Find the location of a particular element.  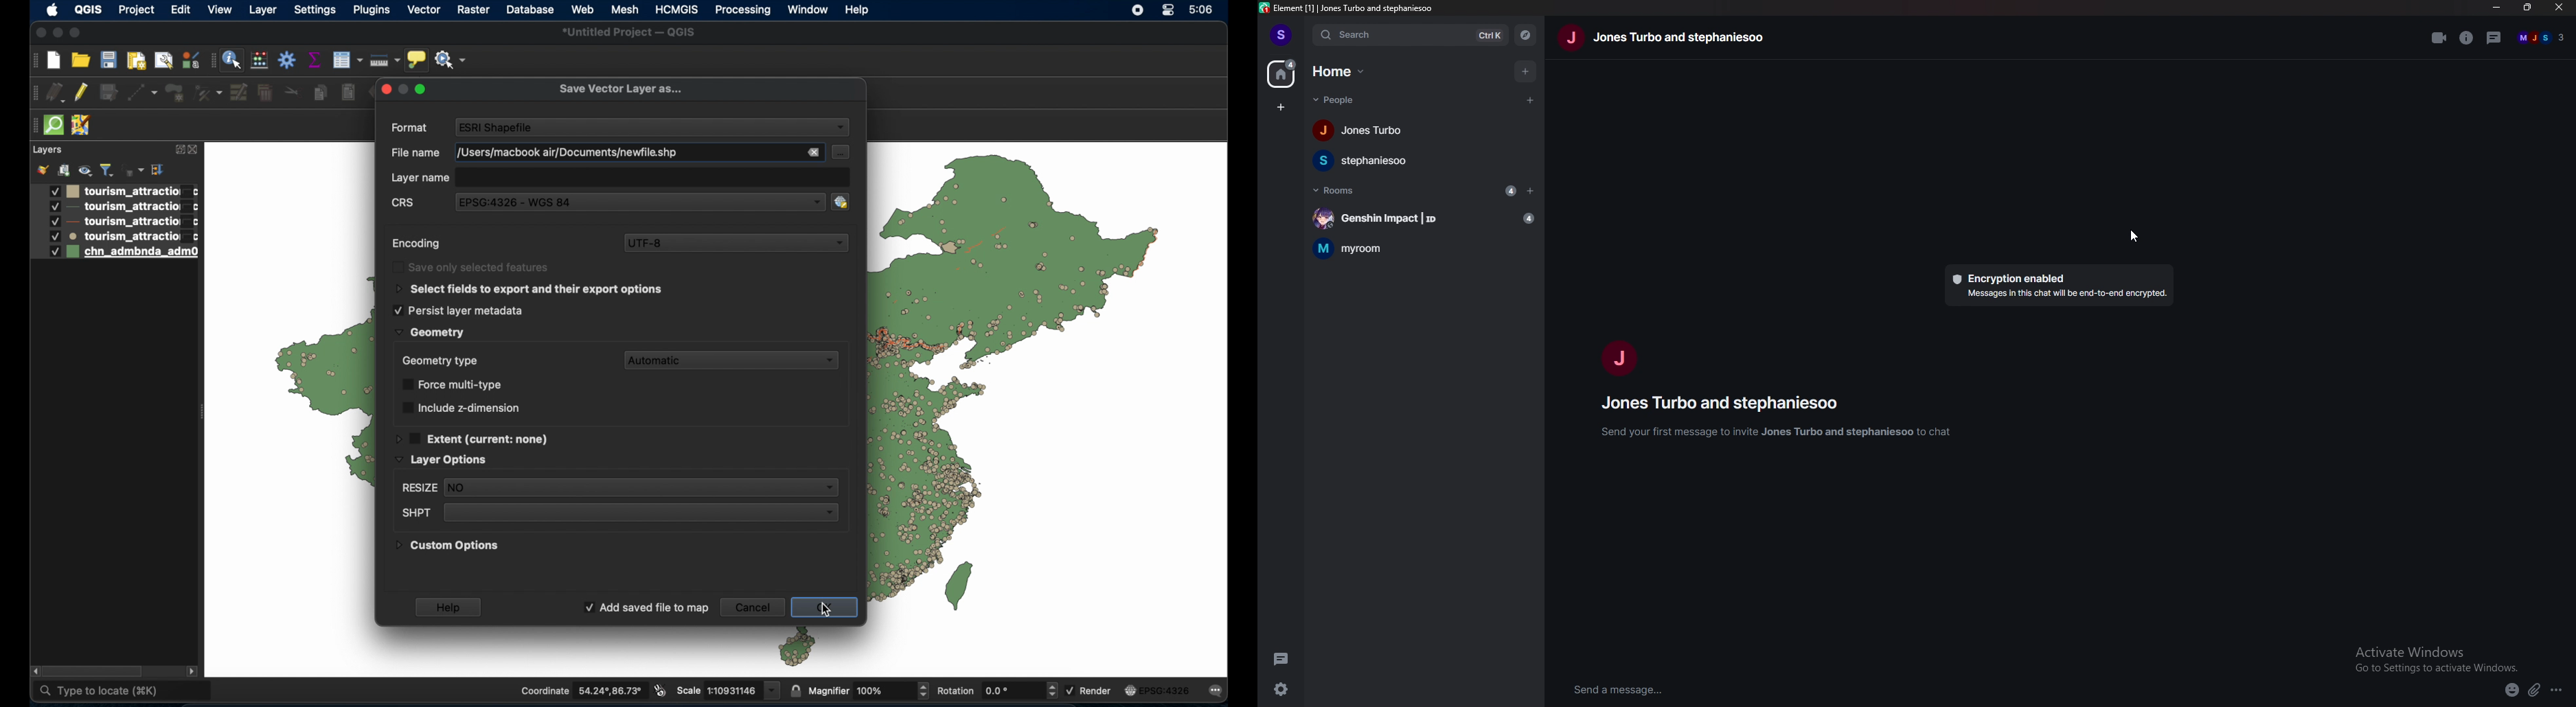

info is located at coordinates (2468, 37).